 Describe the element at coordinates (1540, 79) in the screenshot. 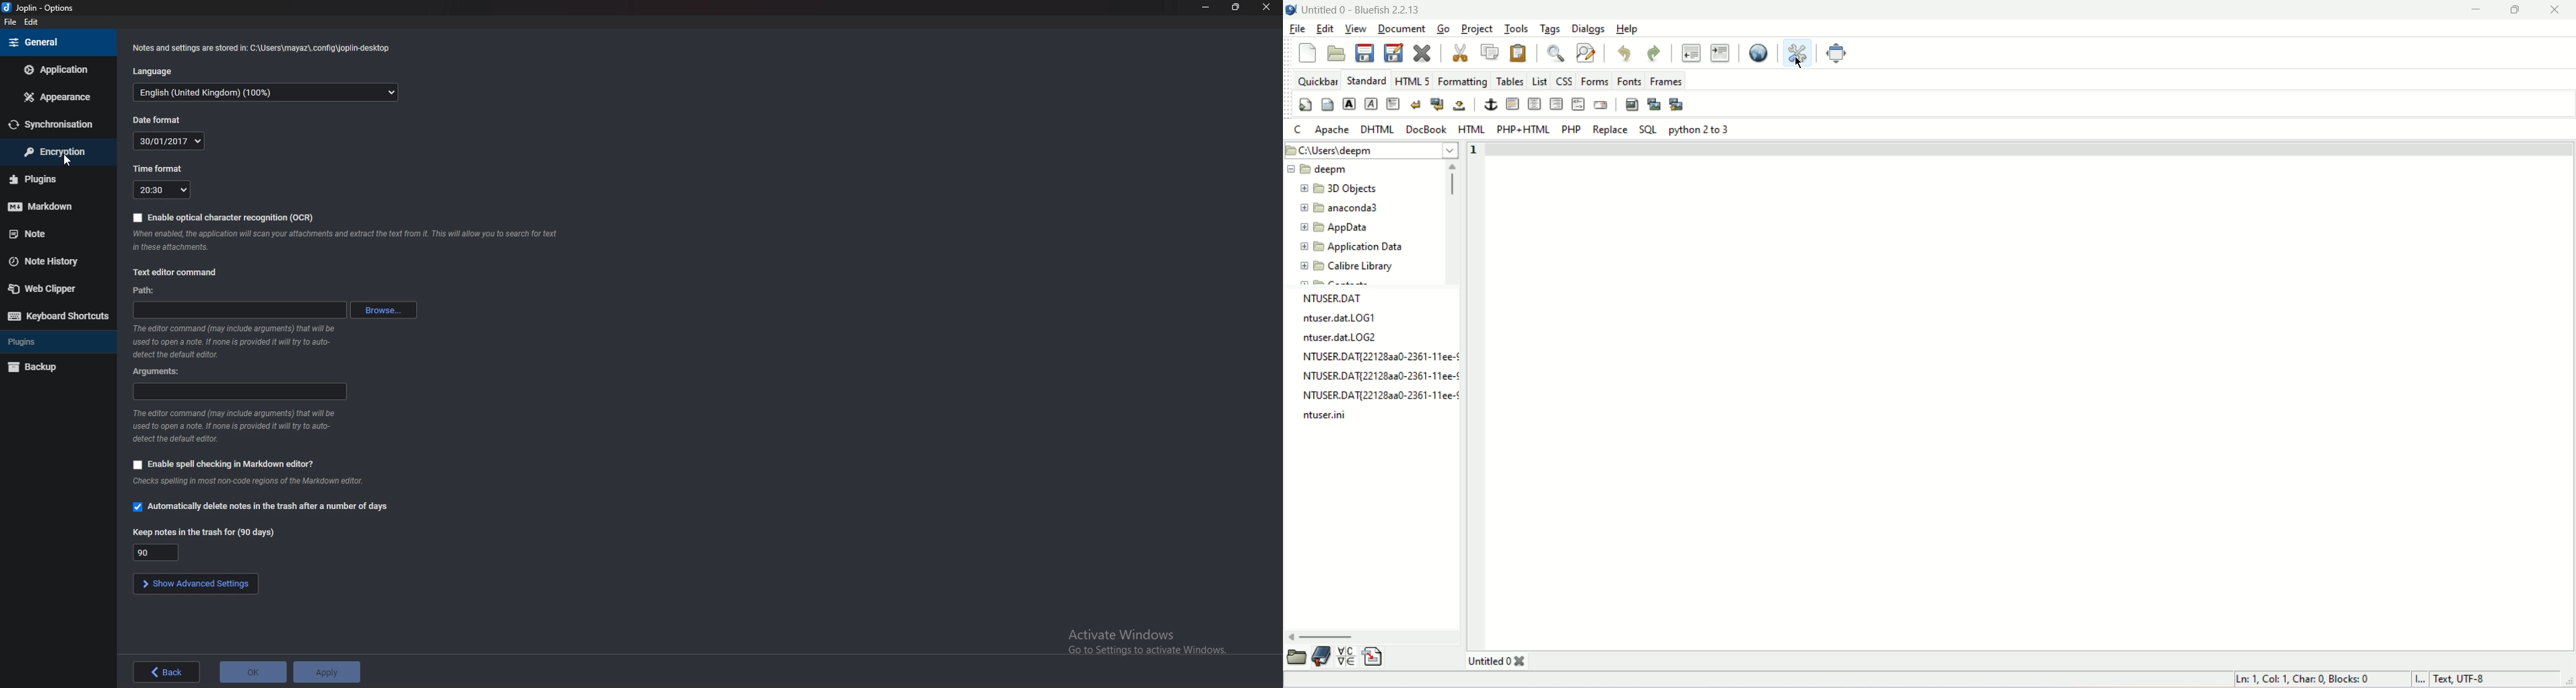

I see `list` at that location.